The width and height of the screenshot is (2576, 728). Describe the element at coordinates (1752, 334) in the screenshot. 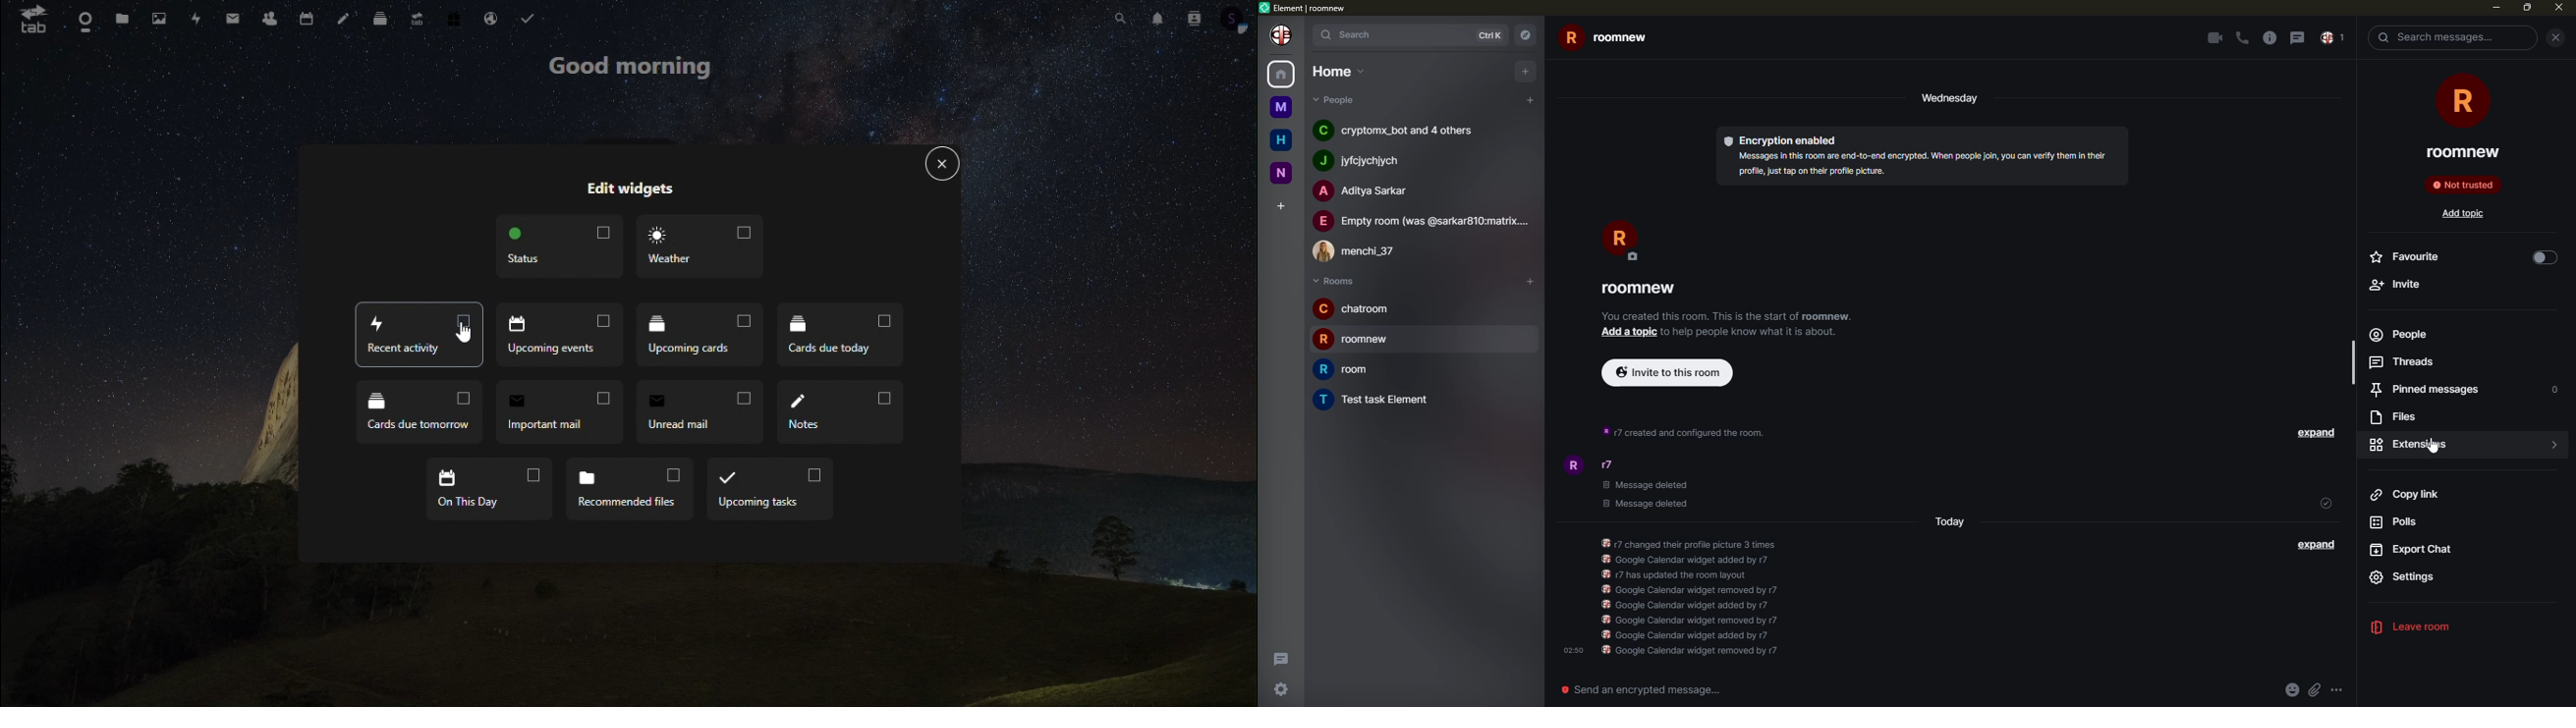

I see `info` at that location.